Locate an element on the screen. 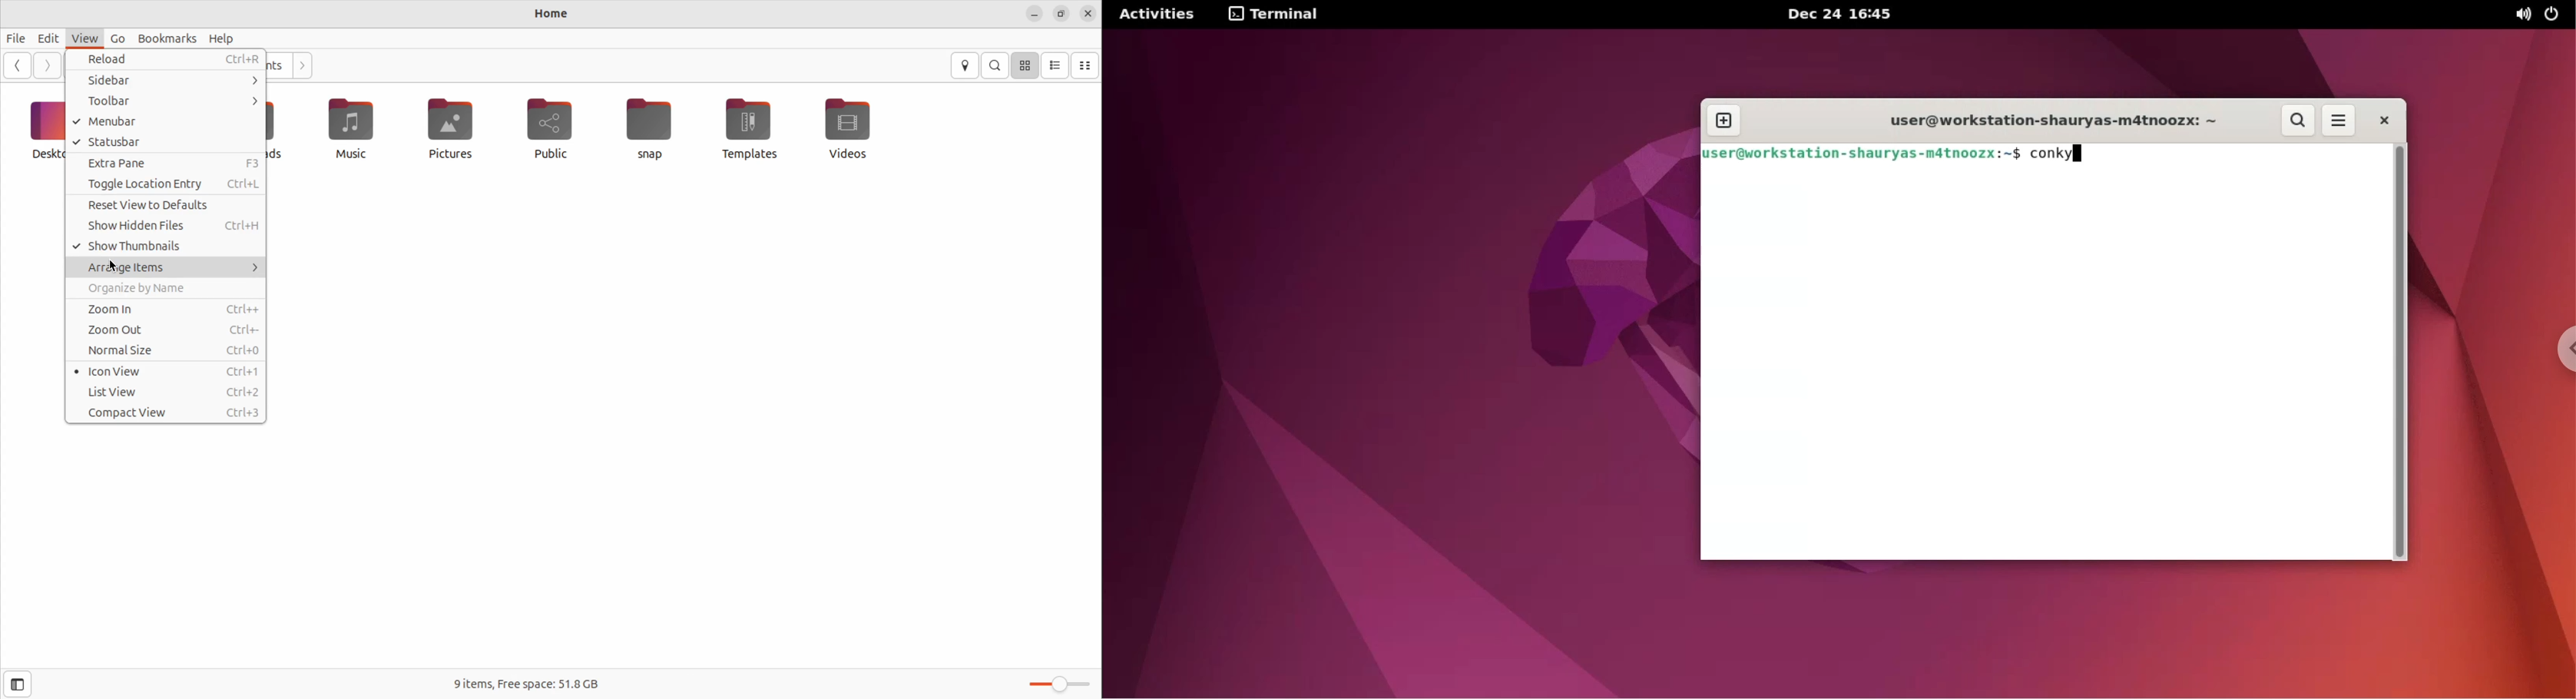 Image resolution: width=2576 pixels, height=700 pixels. show thumb nails is located at coordinates (167, 246).